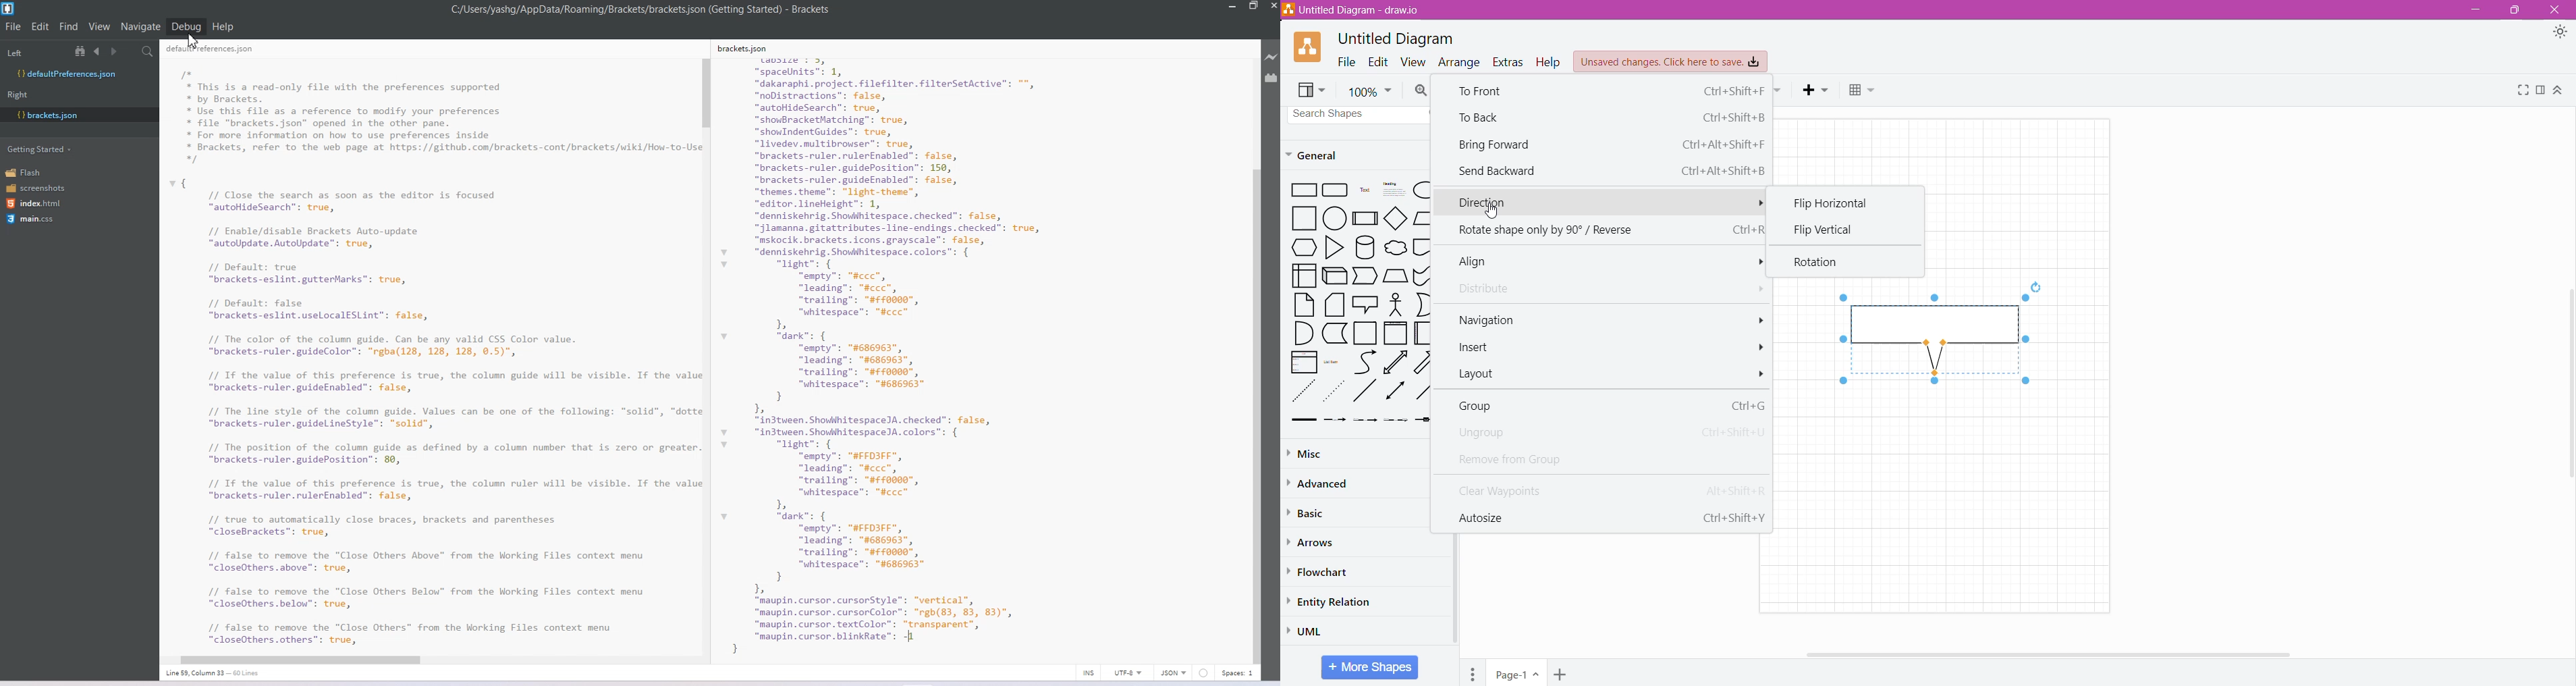 Image resolution: width=2576 pixels, height=700 pixels. I want to click on Half Circle, so click(1423, 305).